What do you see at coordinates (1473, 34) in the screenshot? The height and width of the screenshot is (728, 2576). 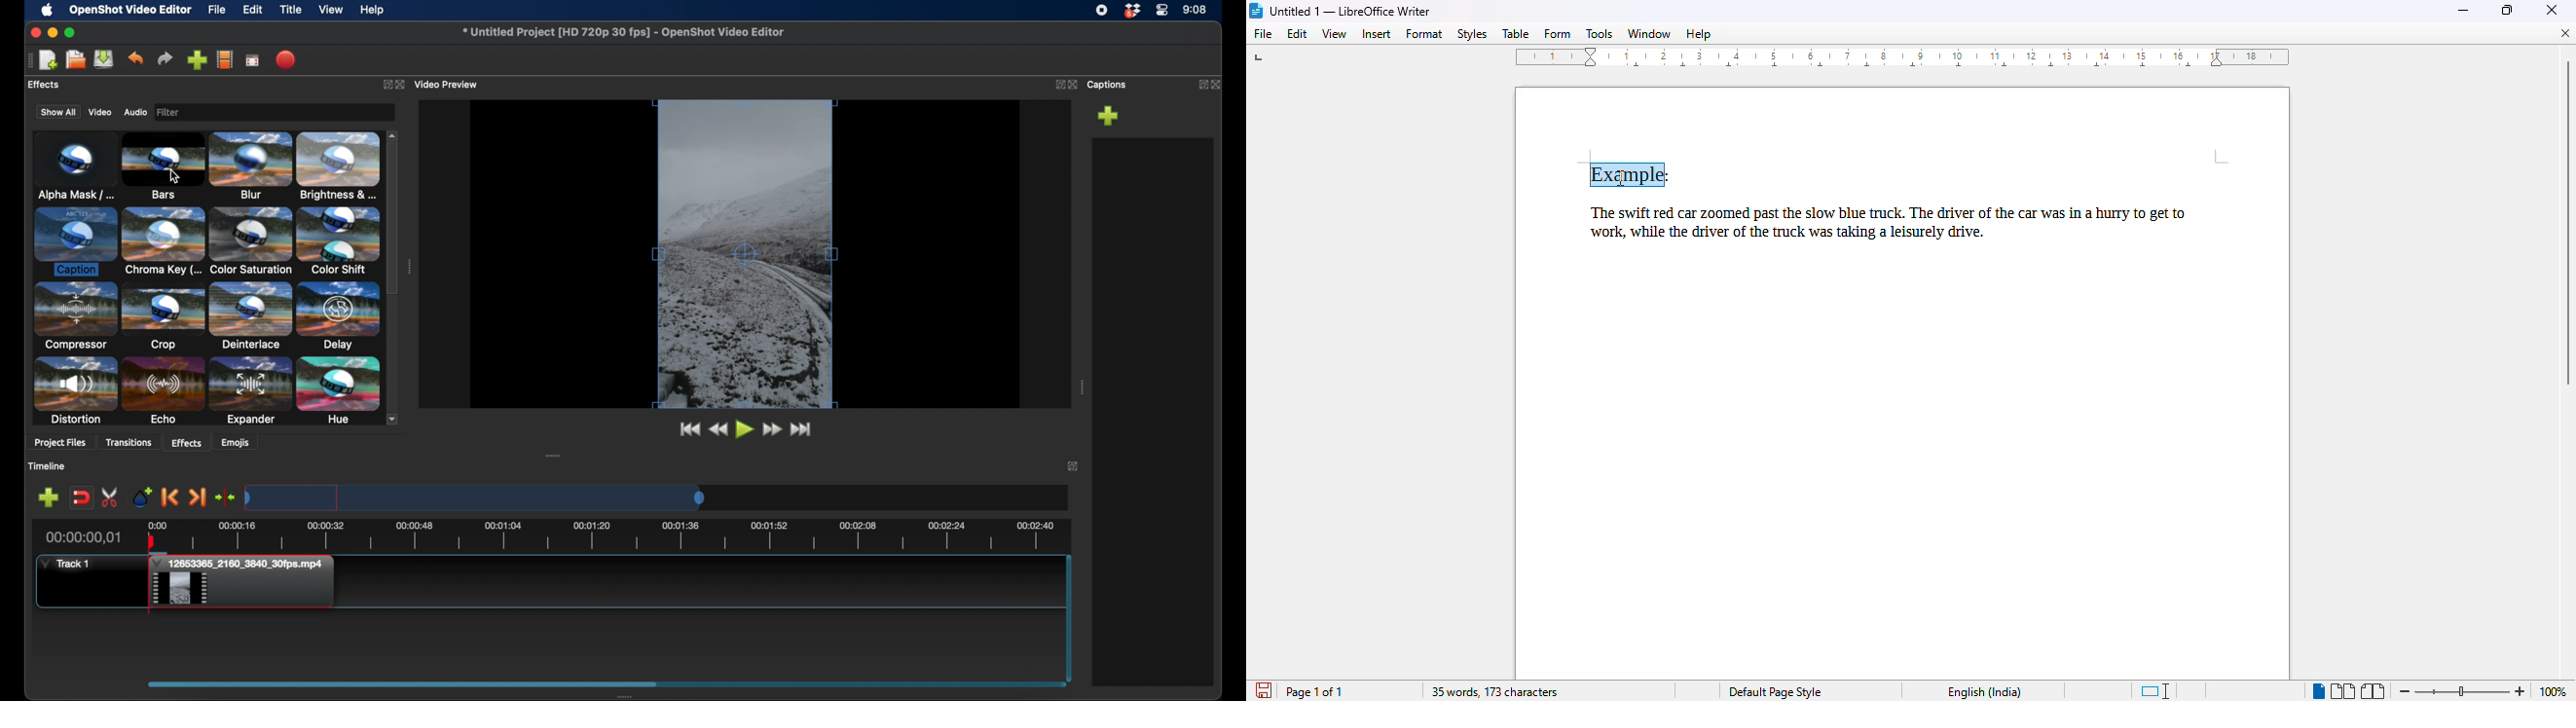 I see `styles` at bounding box center [1473, 34].